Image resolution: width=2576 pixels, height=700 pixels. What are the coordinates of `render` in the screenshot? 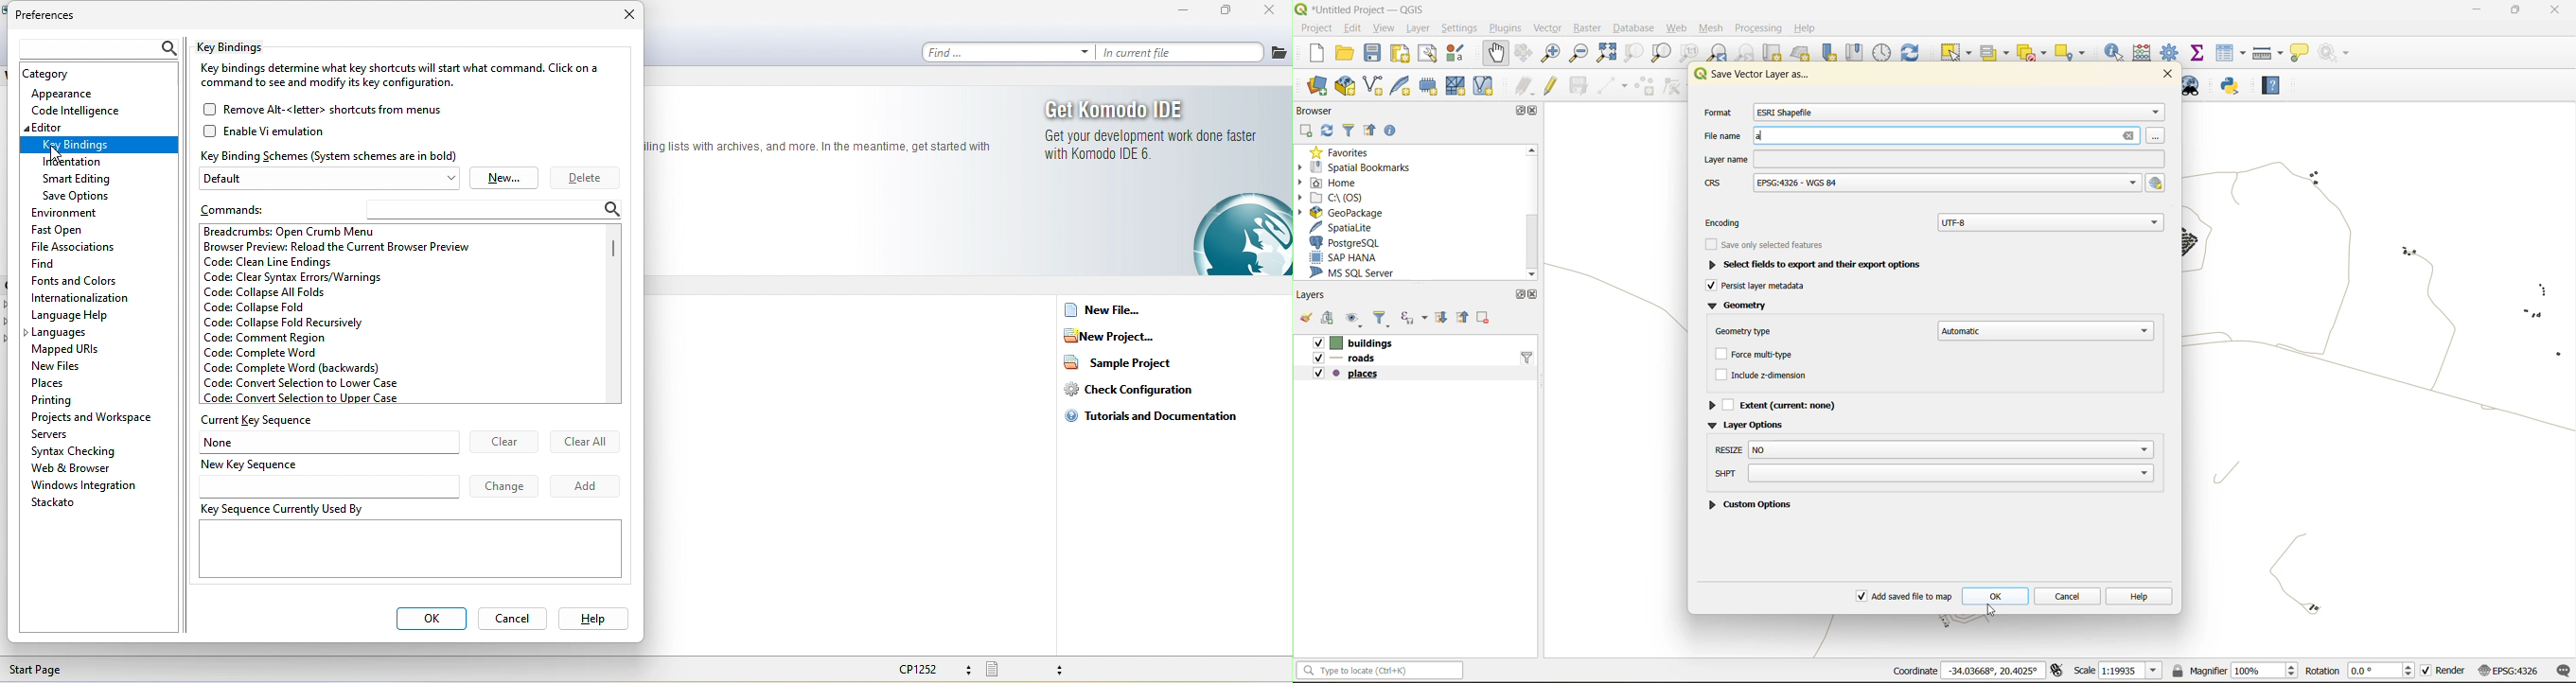 It's located at (2445, 670).